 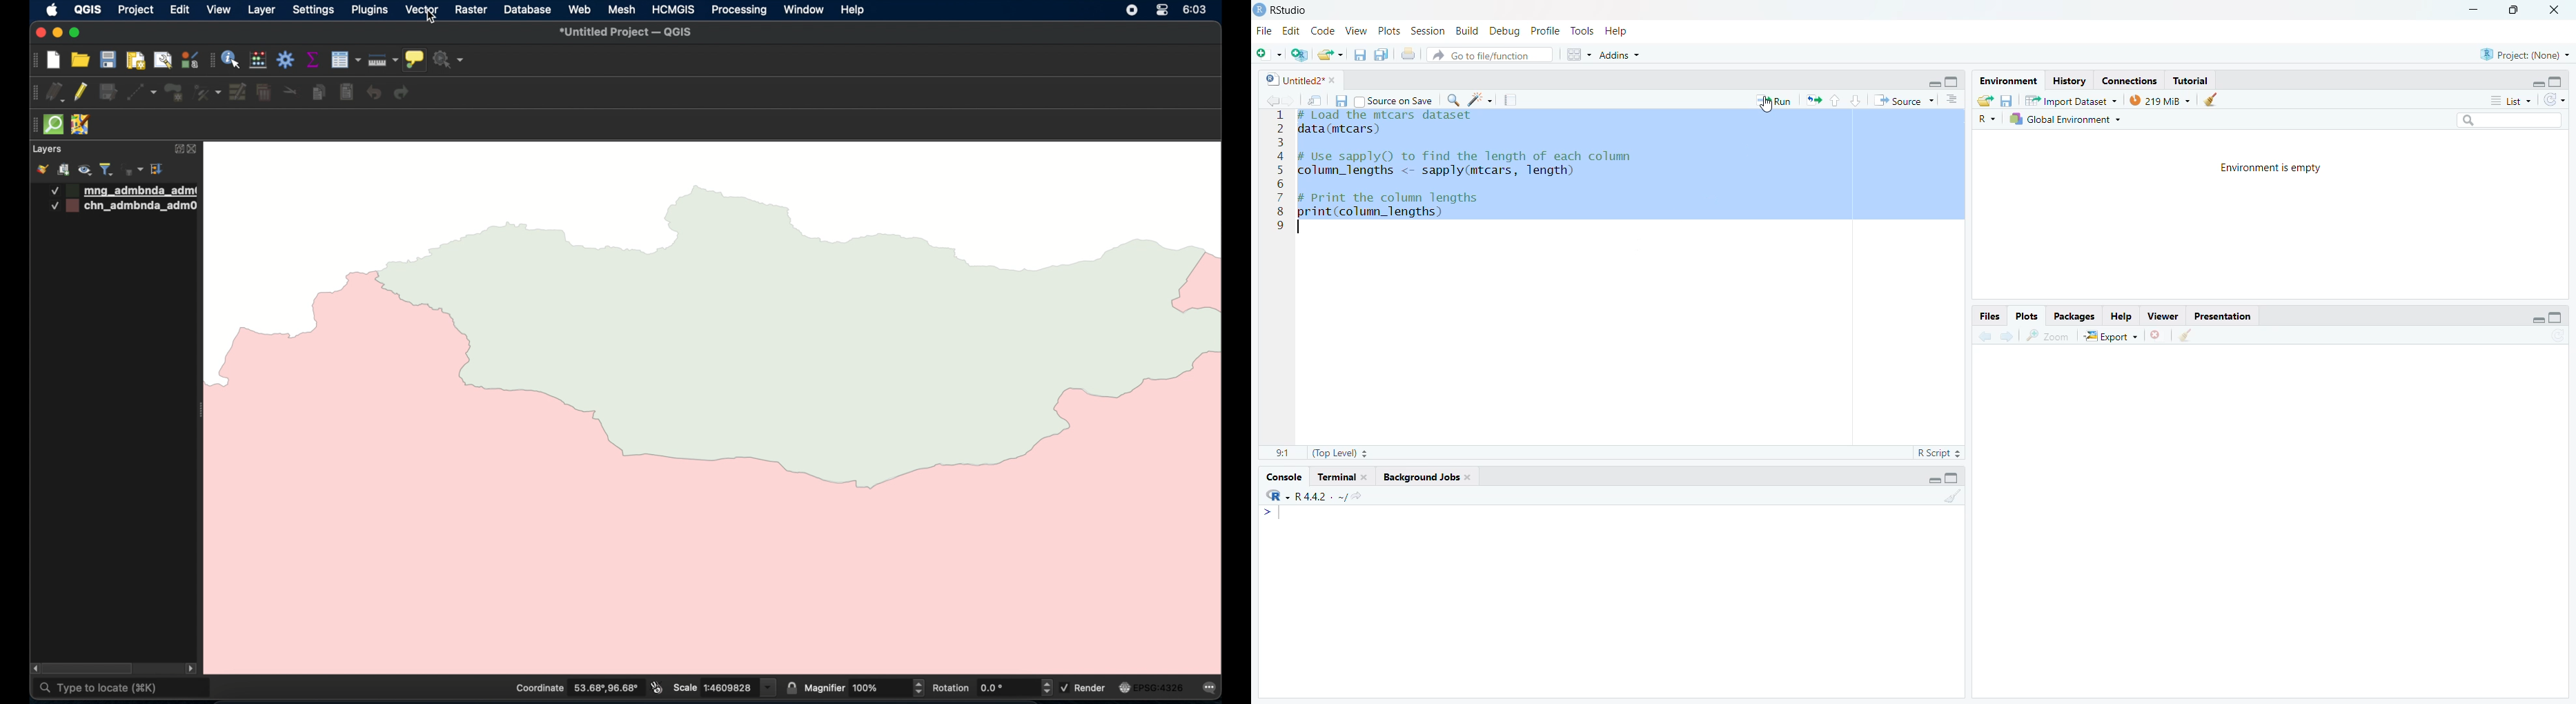 What do you see at coordinates (1131, 10) in the screenshot?
I see `screen recorder icon` at bounding box center [1131, 10].